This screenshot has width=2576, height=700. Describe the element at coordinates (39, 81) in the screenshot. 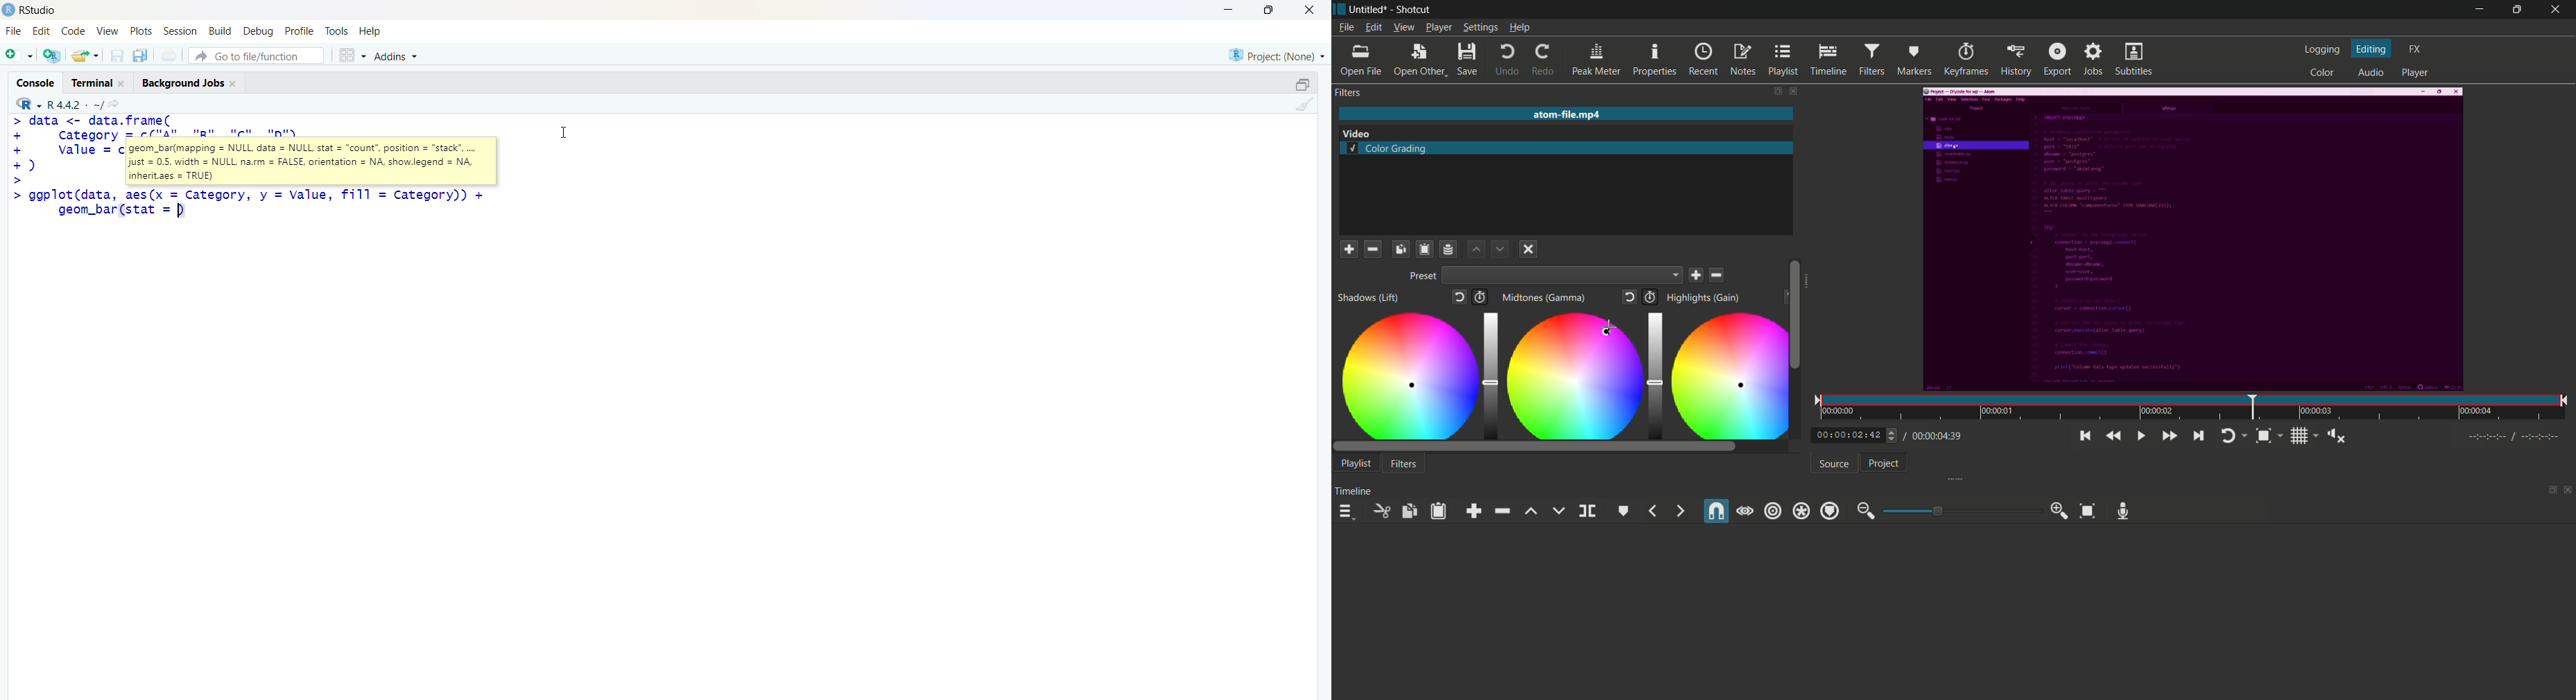

I see `Console` at that location.